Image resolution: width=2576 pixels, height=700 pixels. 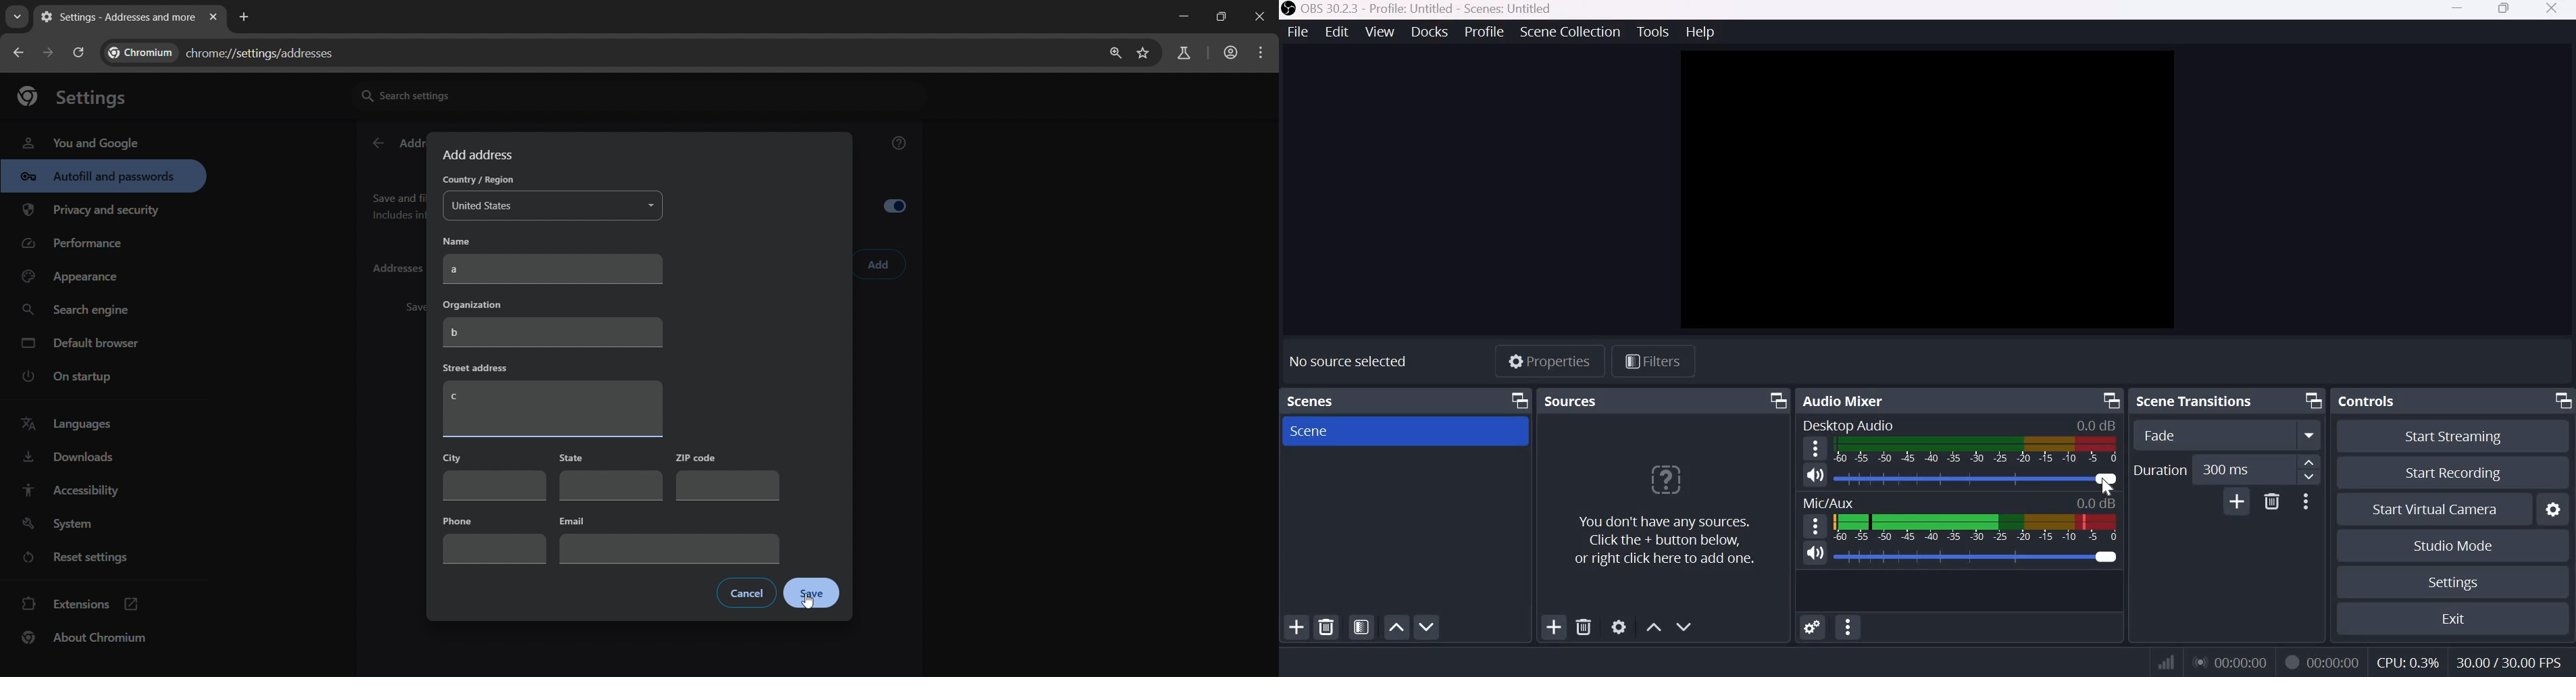 I want to click on Open source properties, so click(x=1620, y=626).